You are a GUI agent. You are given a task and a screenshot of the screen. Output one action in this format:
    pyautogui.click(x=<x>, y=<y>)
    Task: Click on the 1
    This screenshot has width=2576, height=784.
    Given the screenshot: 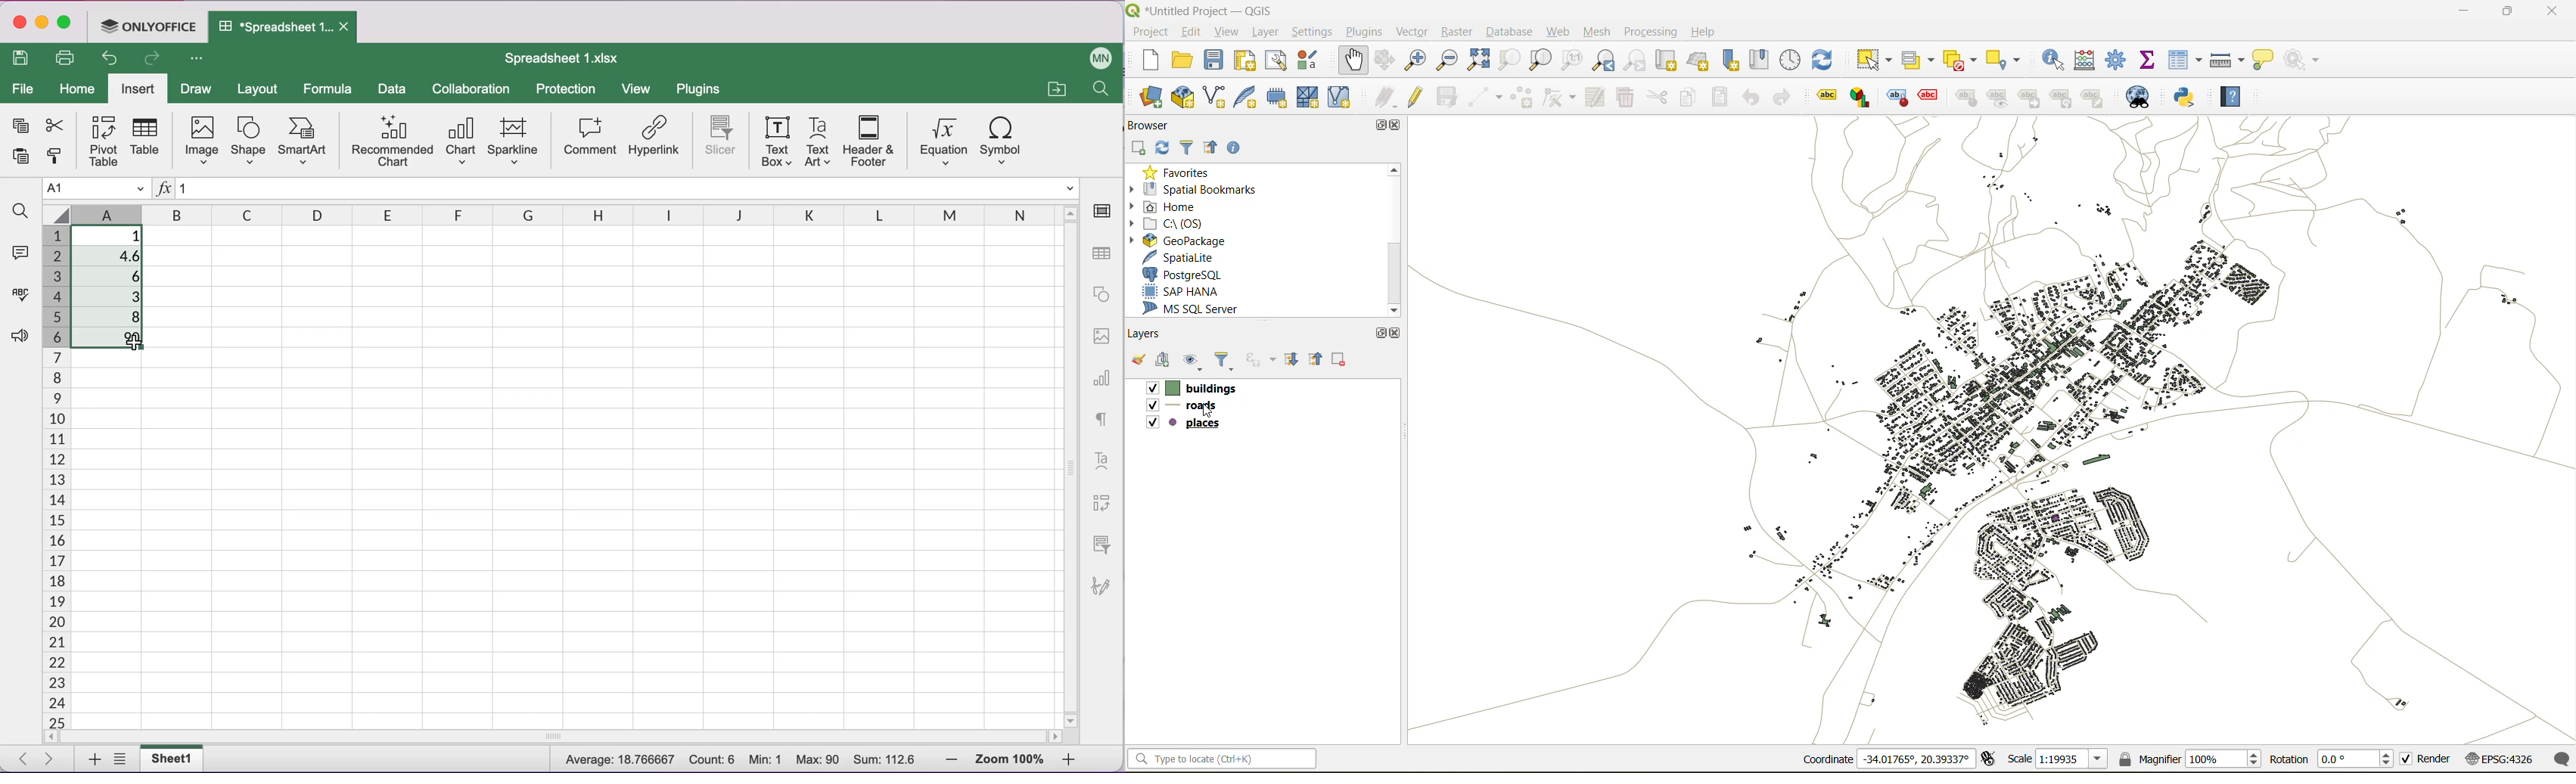 What is the action you would take?
    pyautogui.click(x=187, y=188)
    